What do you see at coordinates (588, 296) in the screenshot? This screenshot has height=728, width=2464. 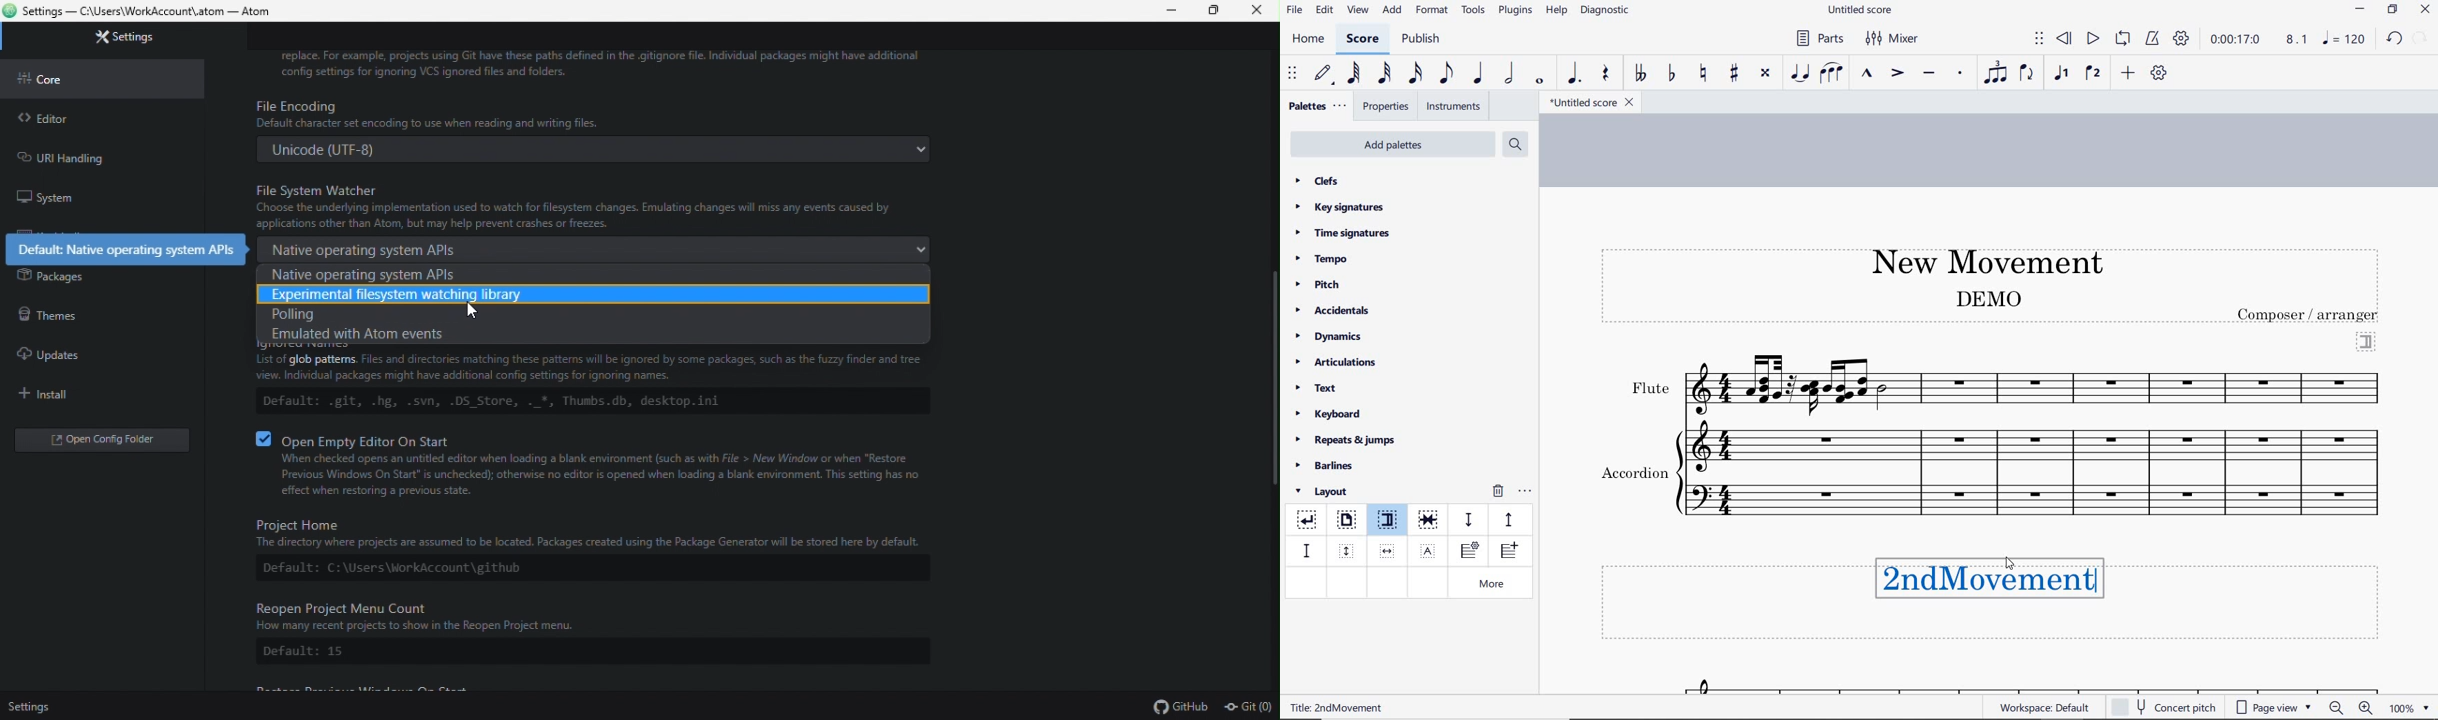 I see `Experimental file system watching library` at bounding box center [588, 296].